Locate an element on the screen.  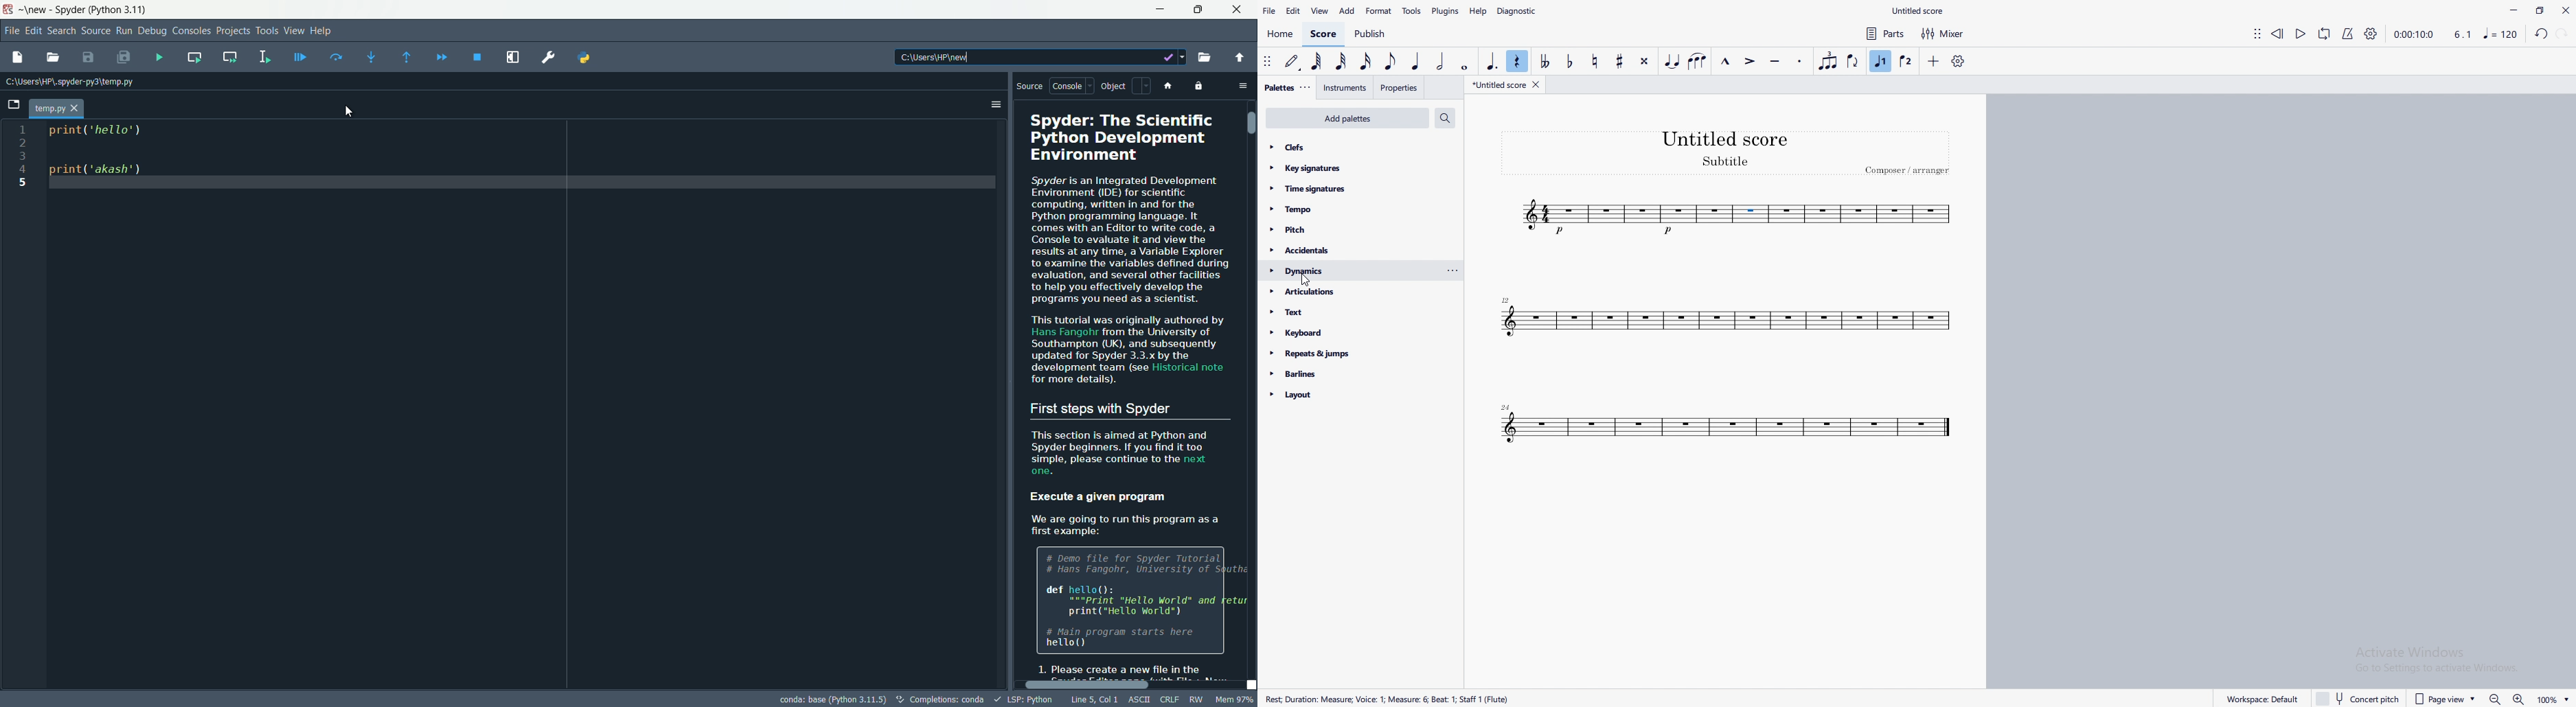
32nd note is located at coordinates (1343, 62).